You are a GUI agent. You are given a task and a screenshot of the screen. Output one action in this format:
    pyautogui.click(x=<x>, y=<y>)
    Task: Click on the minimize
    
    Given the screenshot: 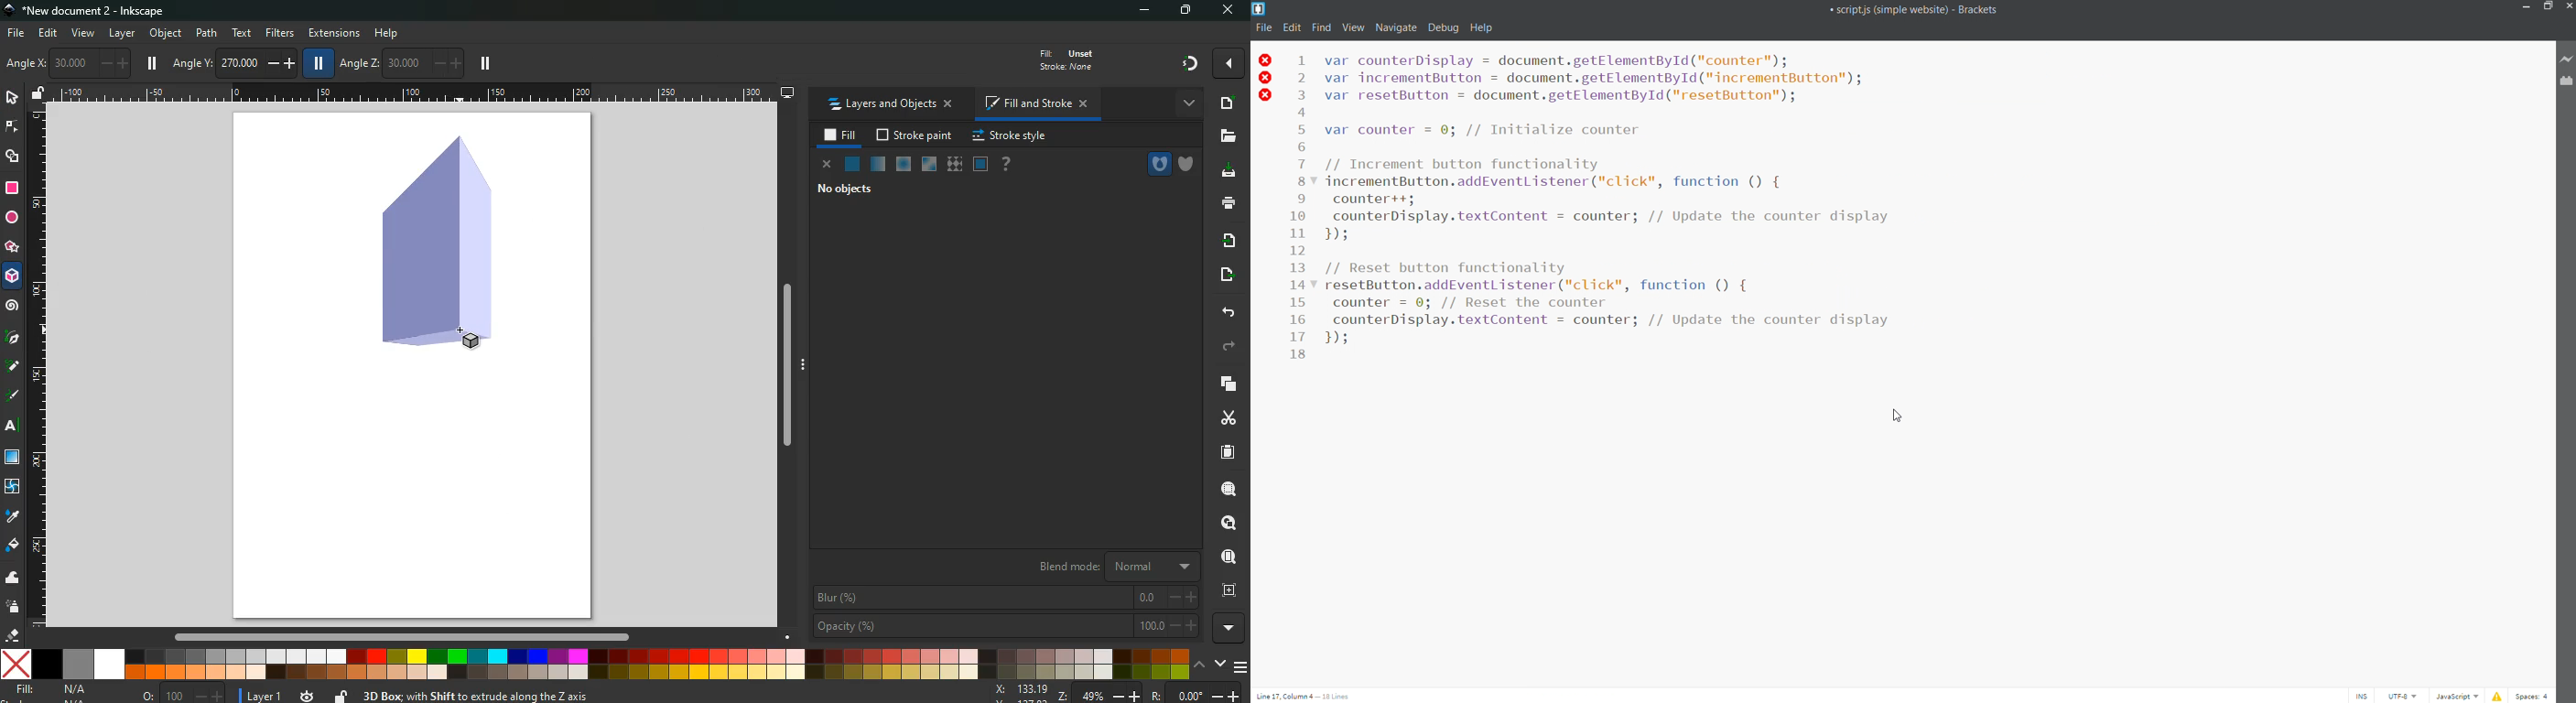 What is the action you would take?
    pyautogui.click(x=2527, y=8)
    